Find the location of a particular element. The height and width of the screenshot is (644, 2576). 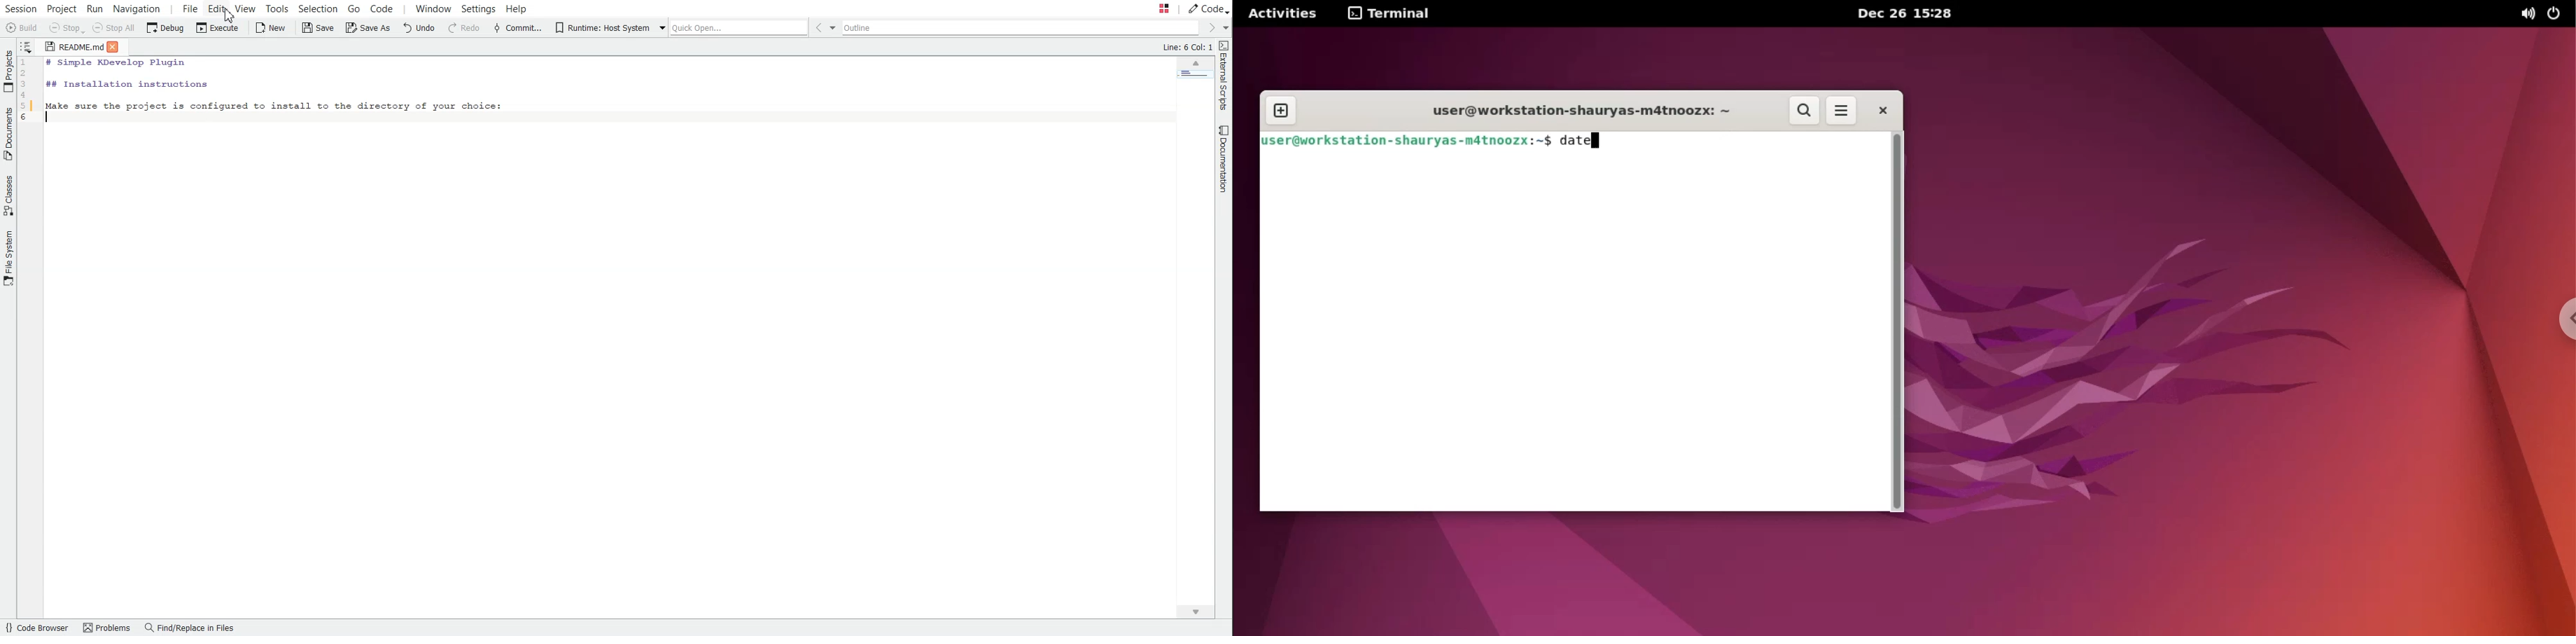

Make sure the project is configured to install to the directory of your choice: is located at coordinates (274, 104).